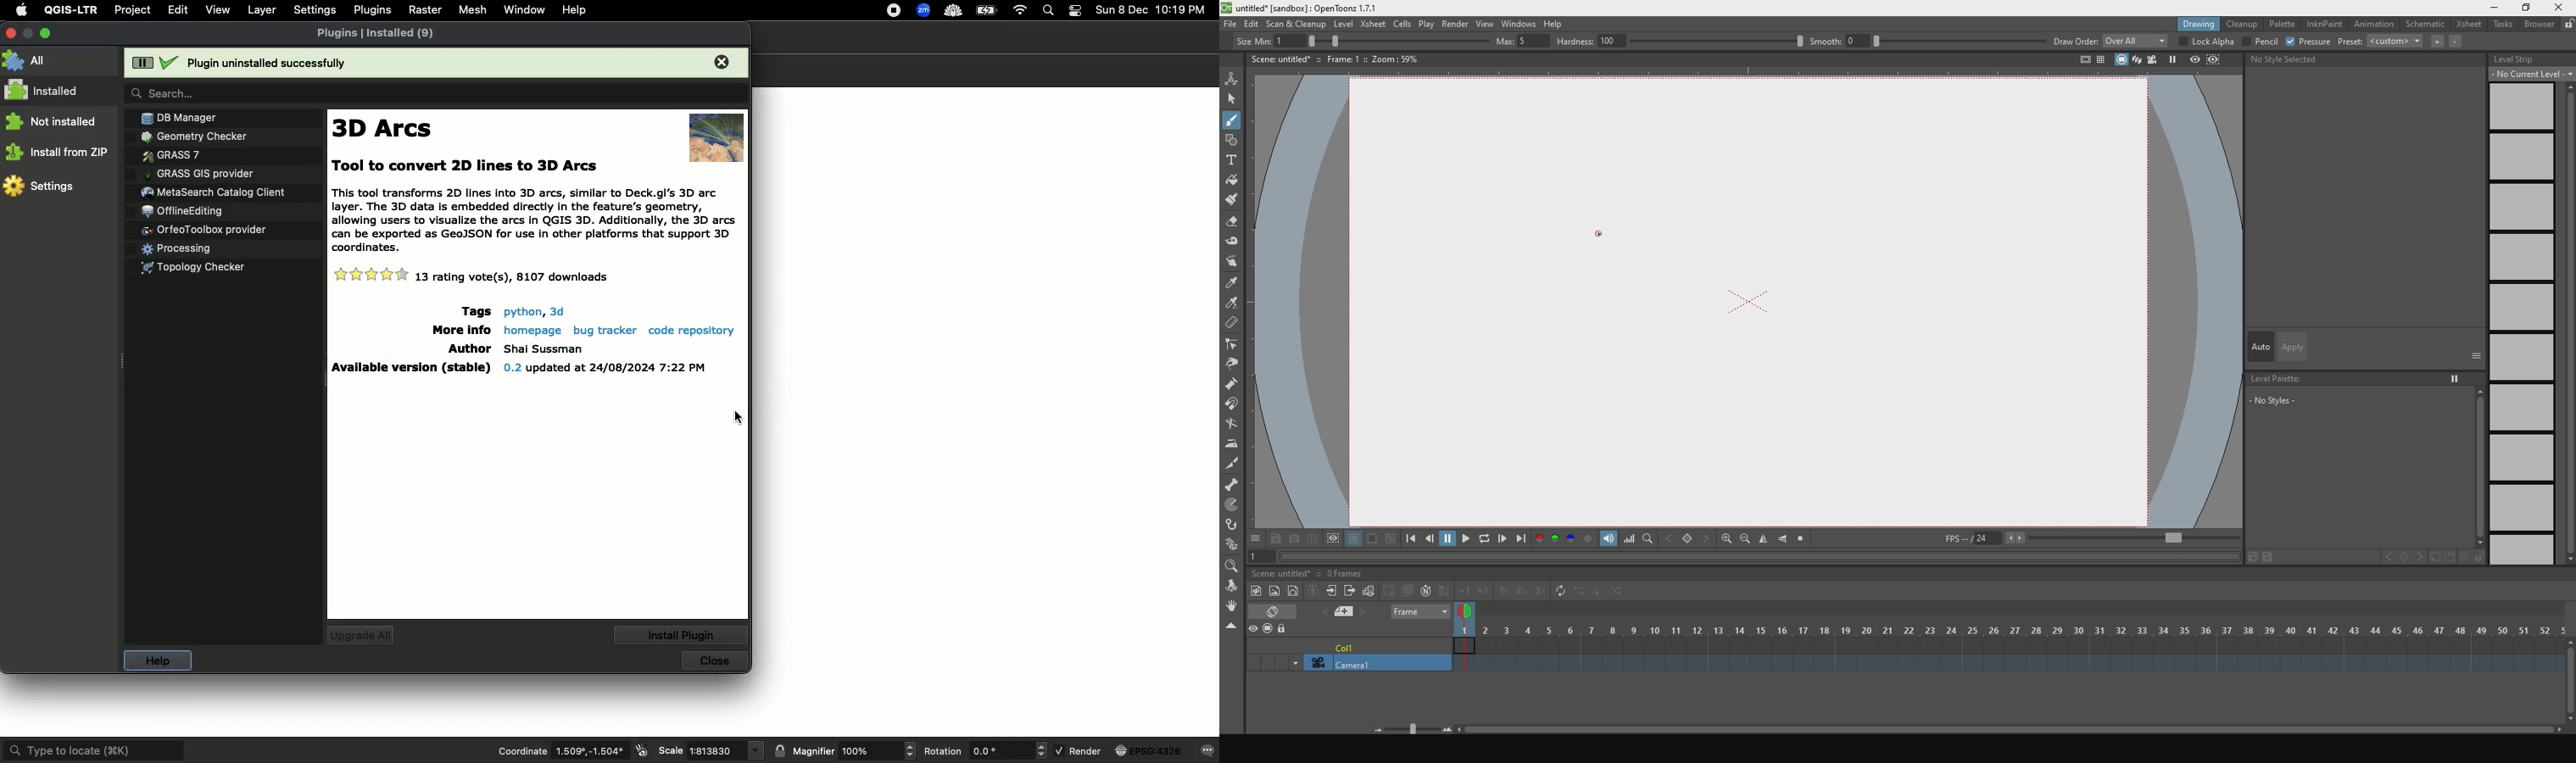 This screenshot has width=2576, height=784. What do you see at coordinates (1233, 158) in the screenshot?
I see `text` at bounding box center [1233, 158].